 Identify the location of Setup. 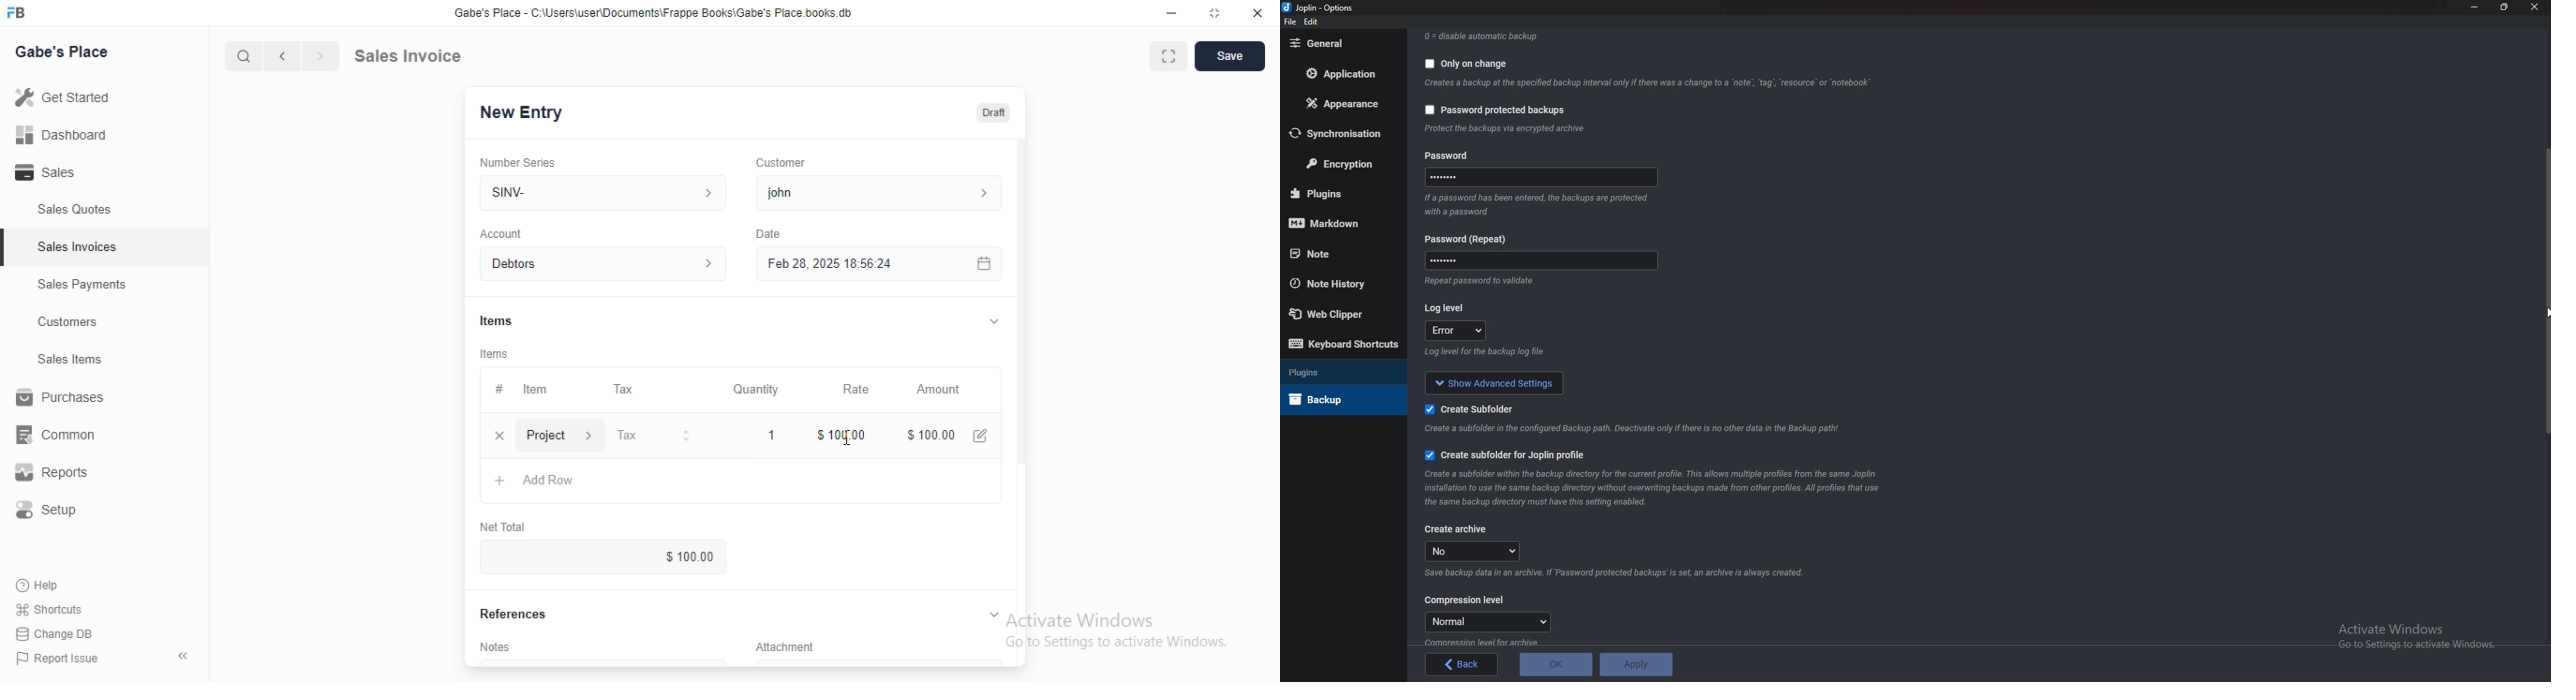
(57, 513).